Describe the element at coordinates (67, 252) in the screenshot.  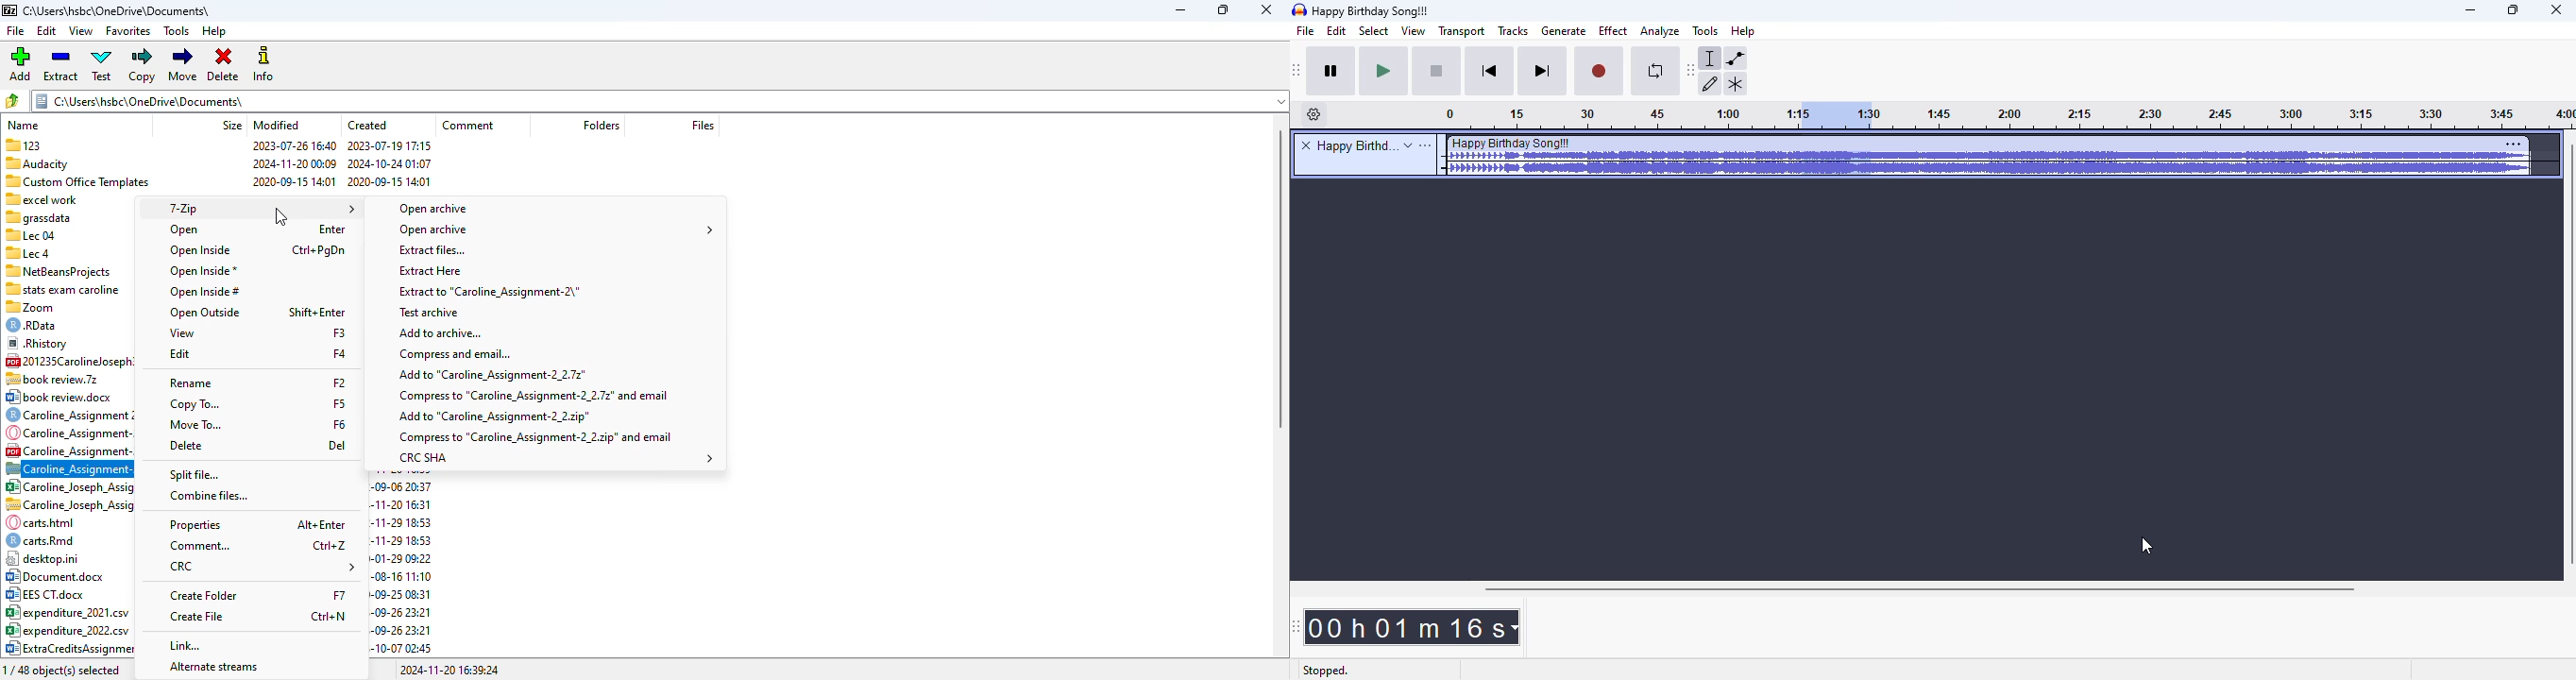
I see `Sllecd 2023-07-26 16:43 2023-07-26 16:41` at that location.